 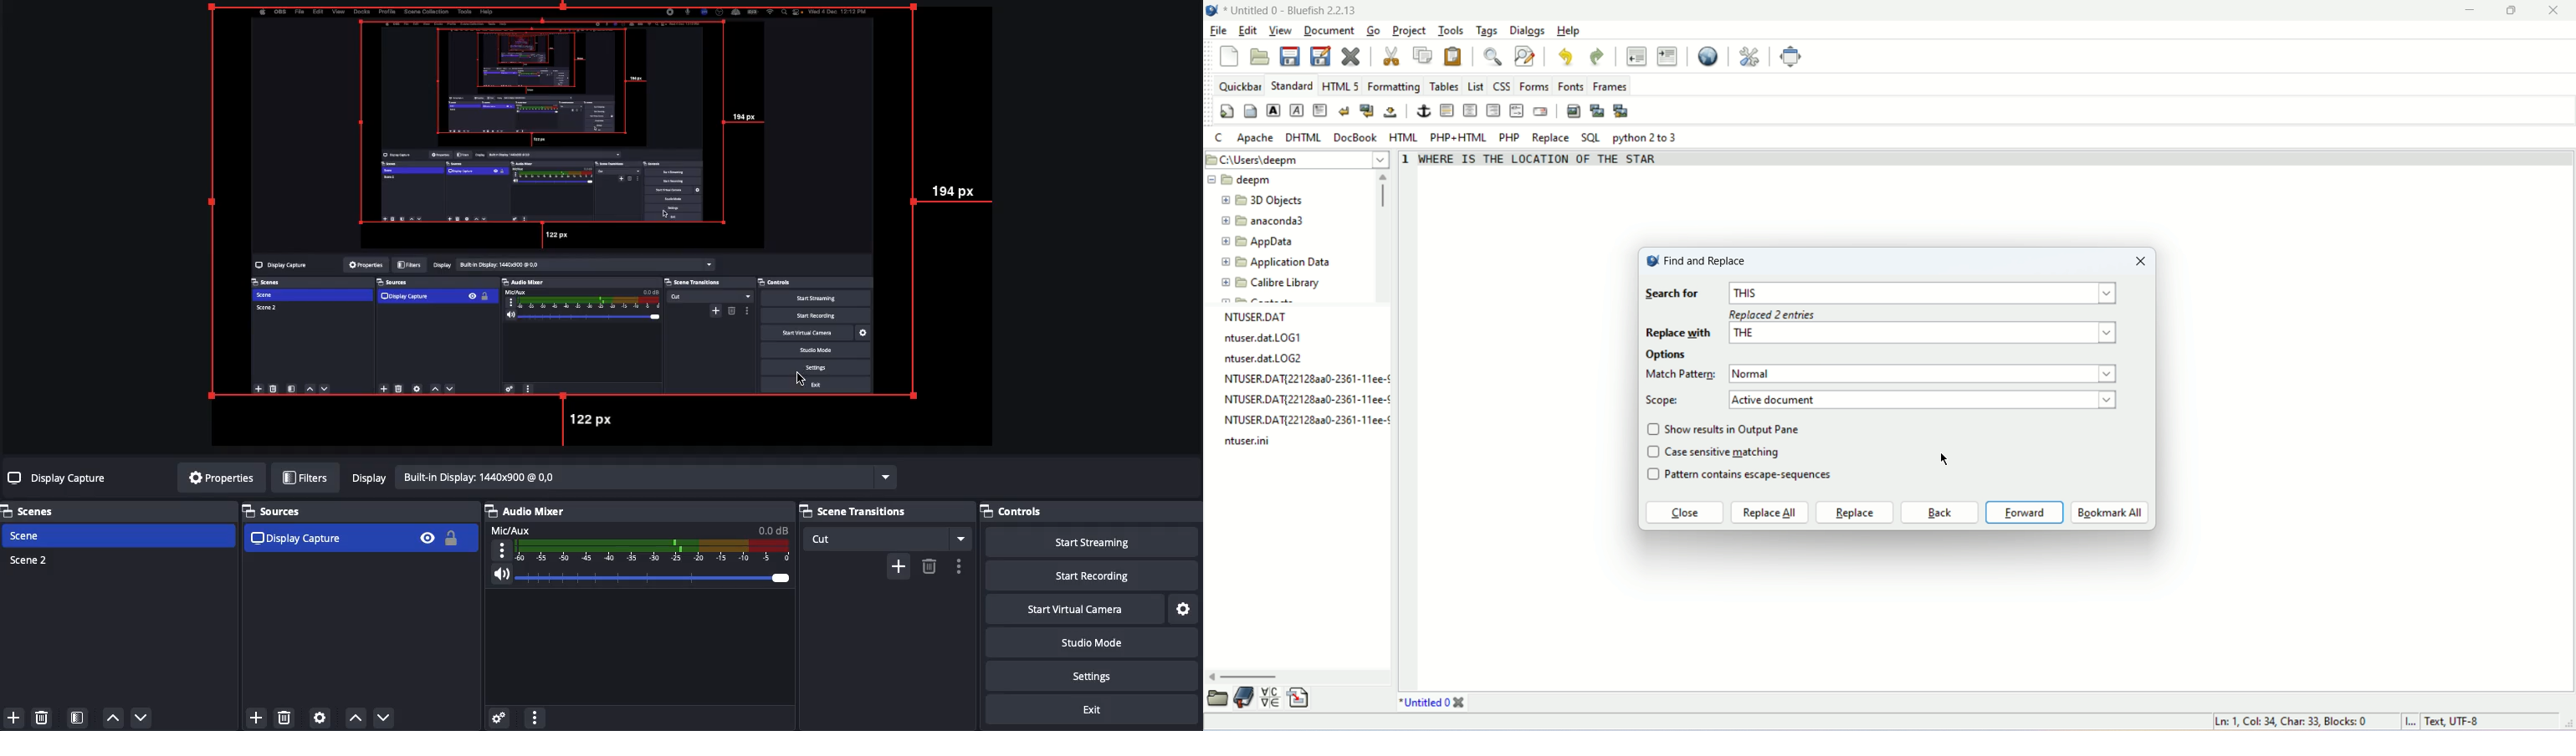 I want to click on Start recording, so click(x=1113, y=576).